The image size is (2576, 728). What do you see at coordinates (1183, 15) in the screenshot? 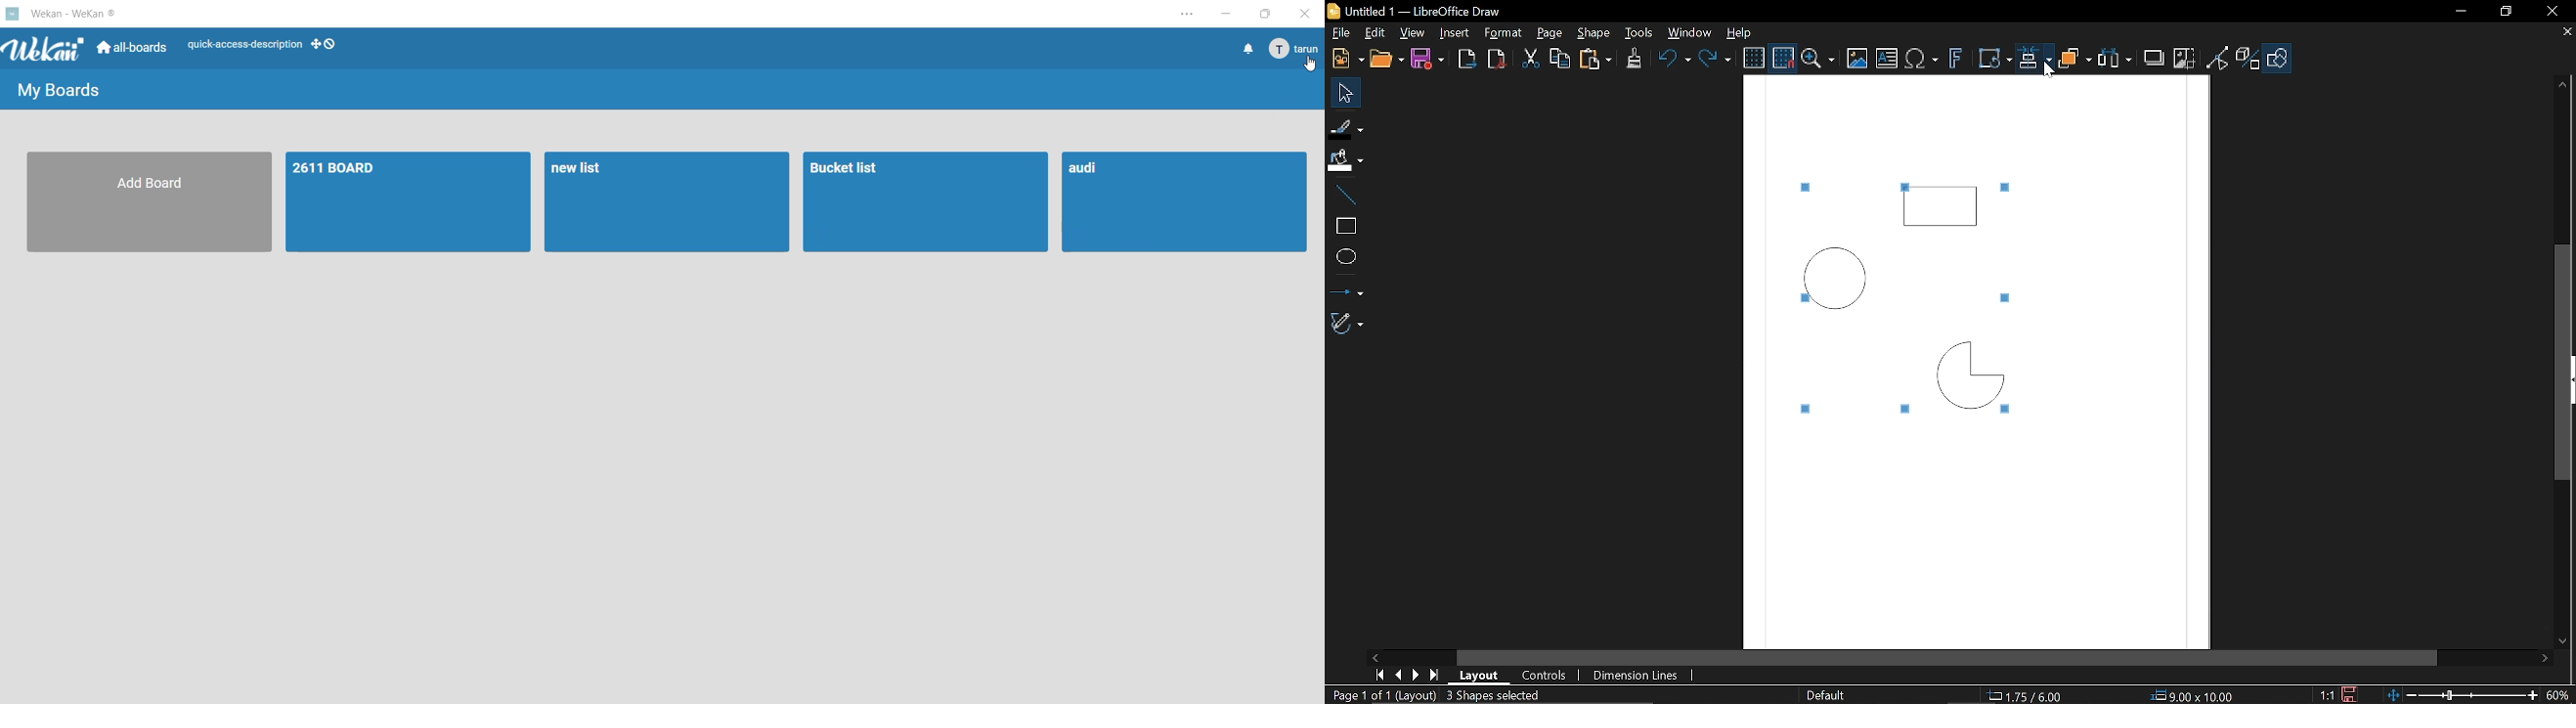
I see `settings` at bounding box center [1183, 15].